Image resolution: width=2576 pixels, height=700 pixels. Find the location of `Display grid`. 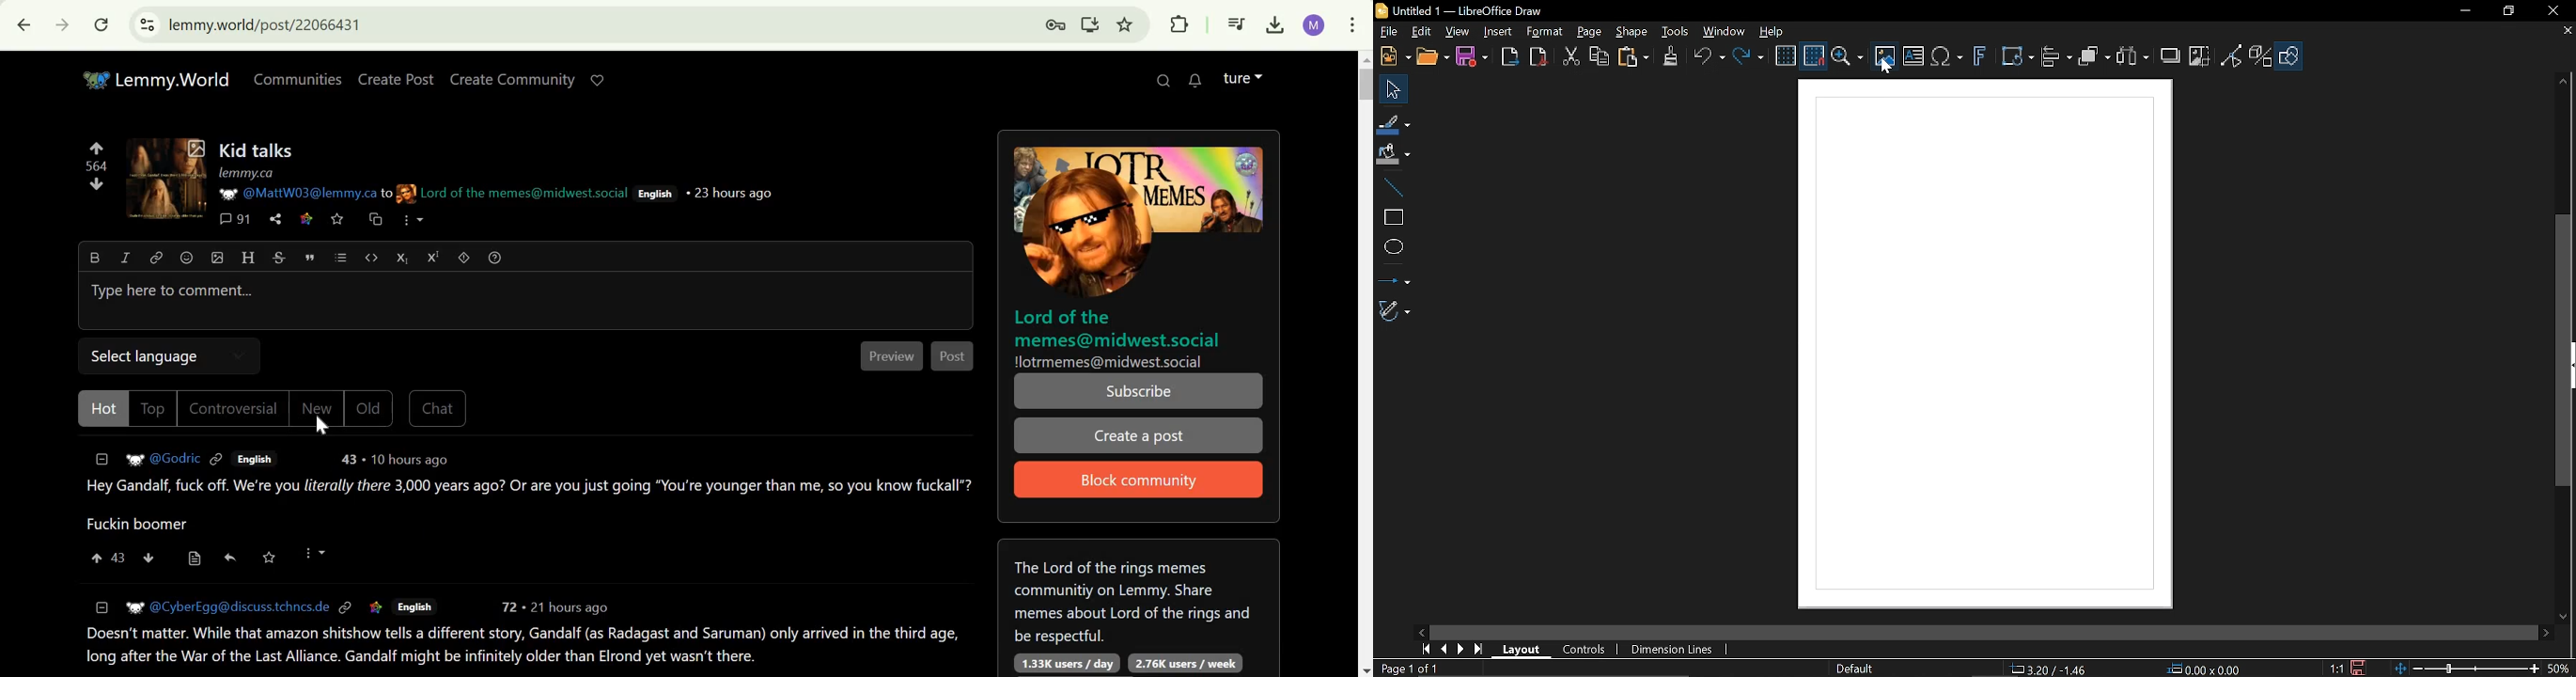

Display grid is located at coordinates (1786, 55).